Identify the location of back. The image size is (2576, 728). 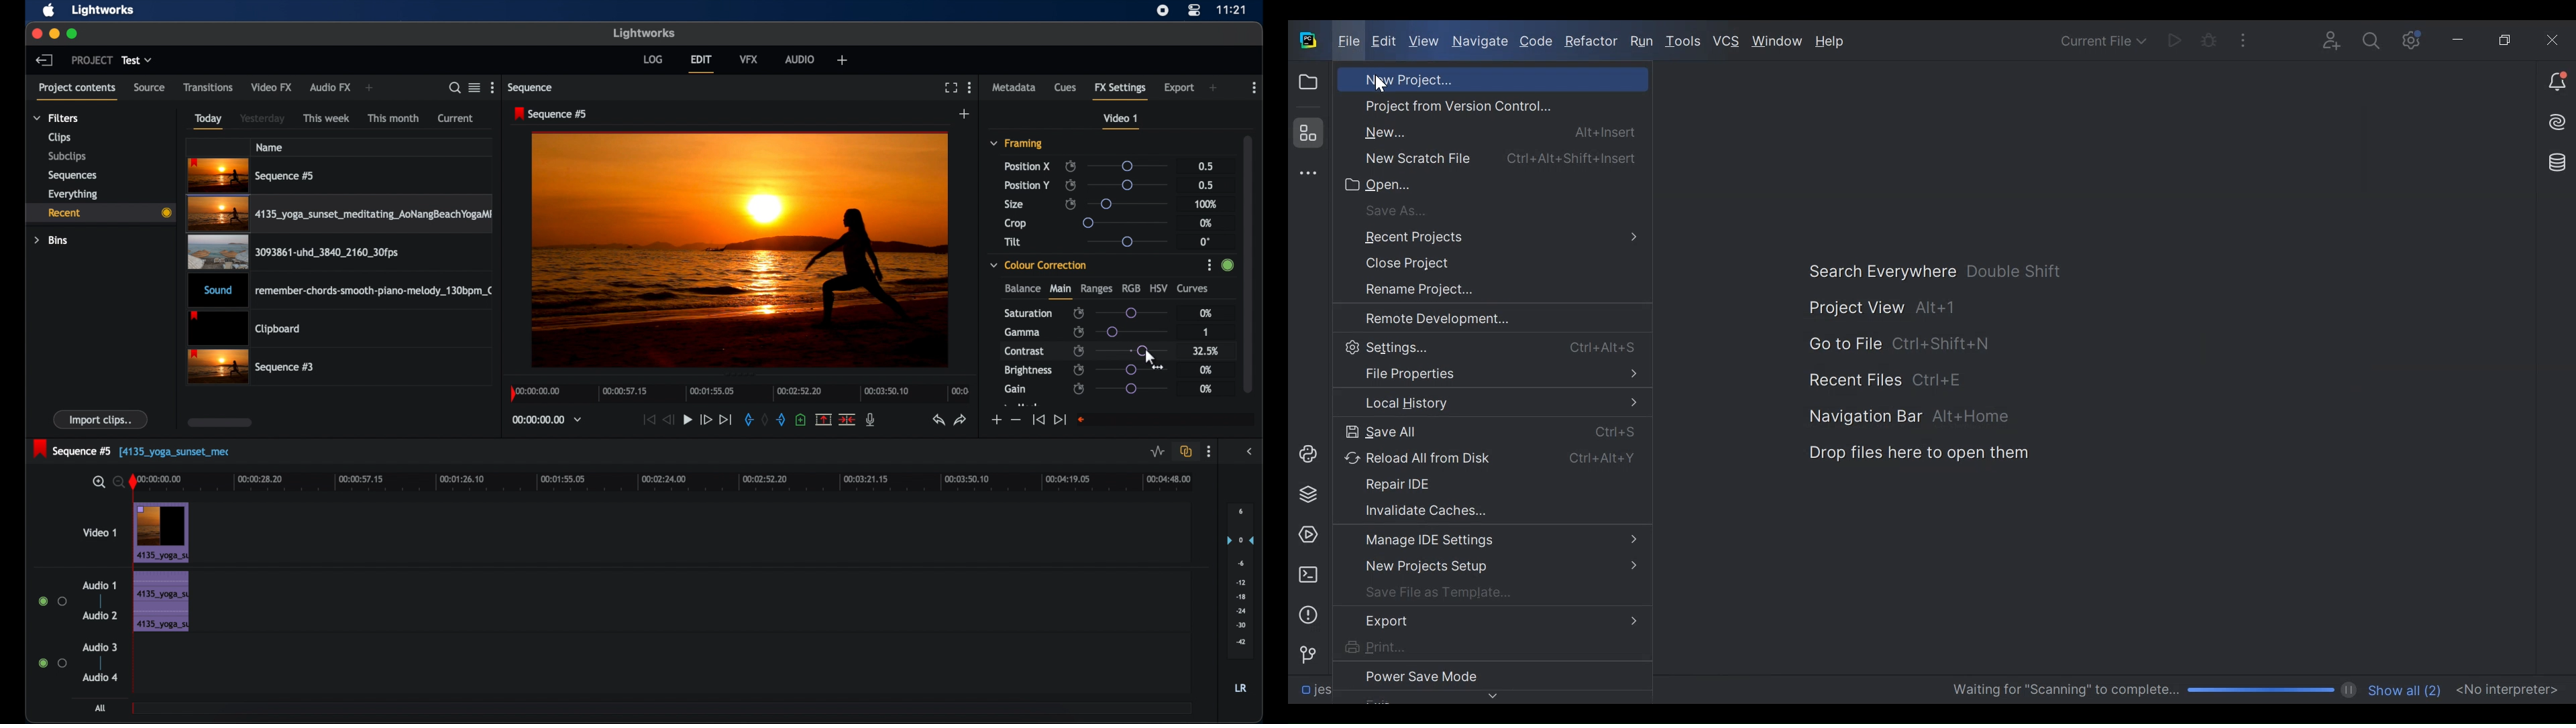
(43, 60).